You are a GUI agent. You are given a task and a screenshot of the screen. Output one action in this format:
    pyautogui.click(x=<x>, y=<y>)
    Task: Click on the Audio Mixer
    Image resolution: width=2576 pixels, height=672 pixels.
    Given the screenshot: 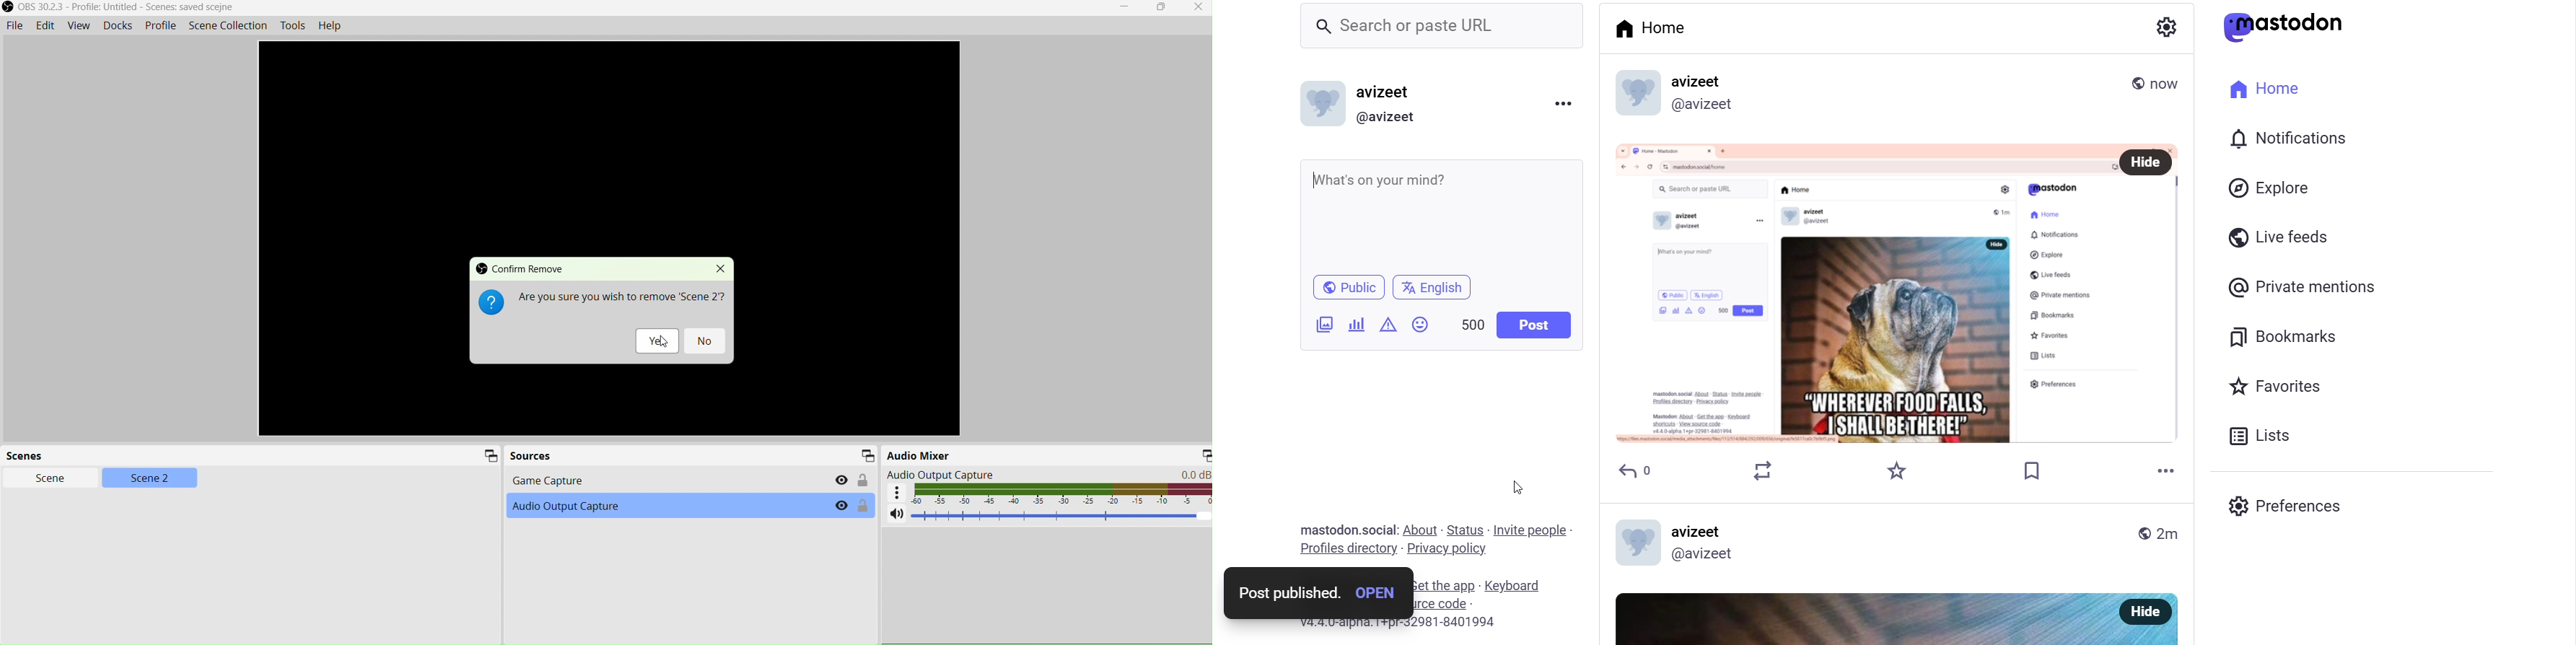 What is the action you would take?
    pyautogui.click(x=980, y=455)
    